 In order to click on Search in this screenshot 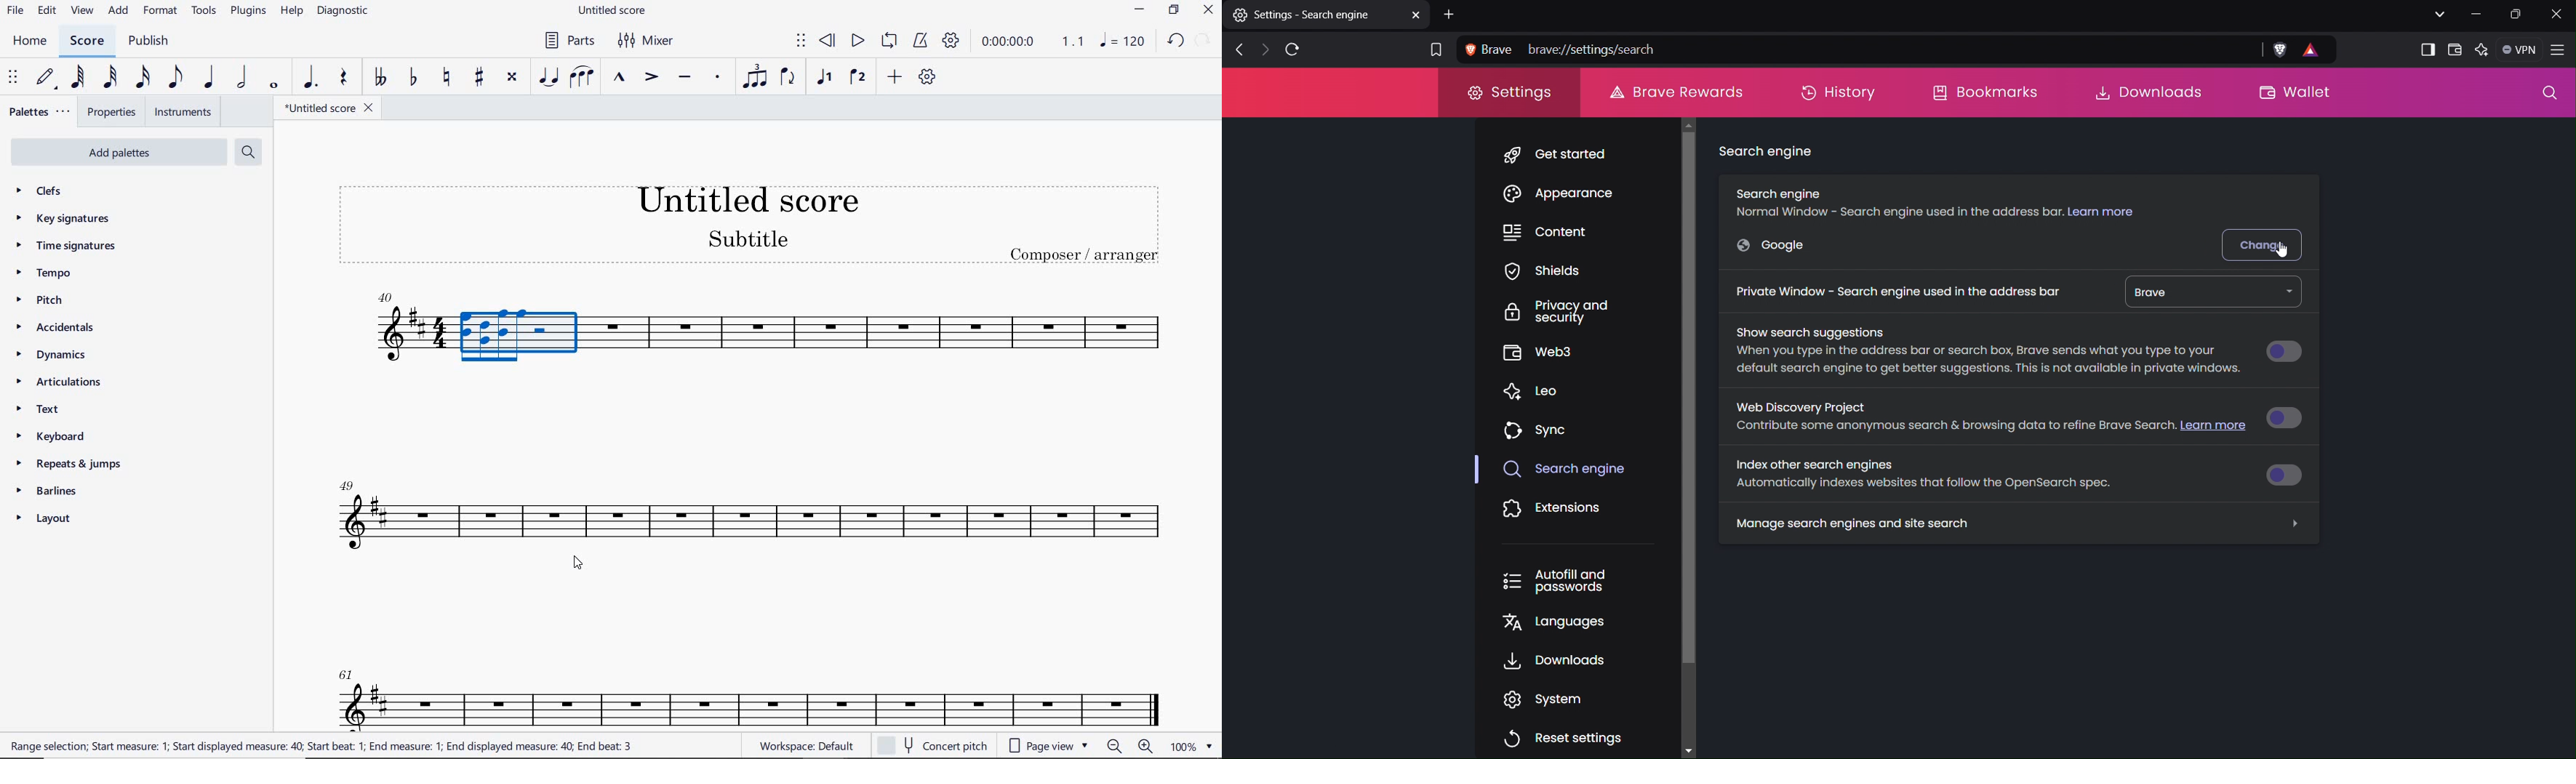, I will do `click(2546, 95)`.